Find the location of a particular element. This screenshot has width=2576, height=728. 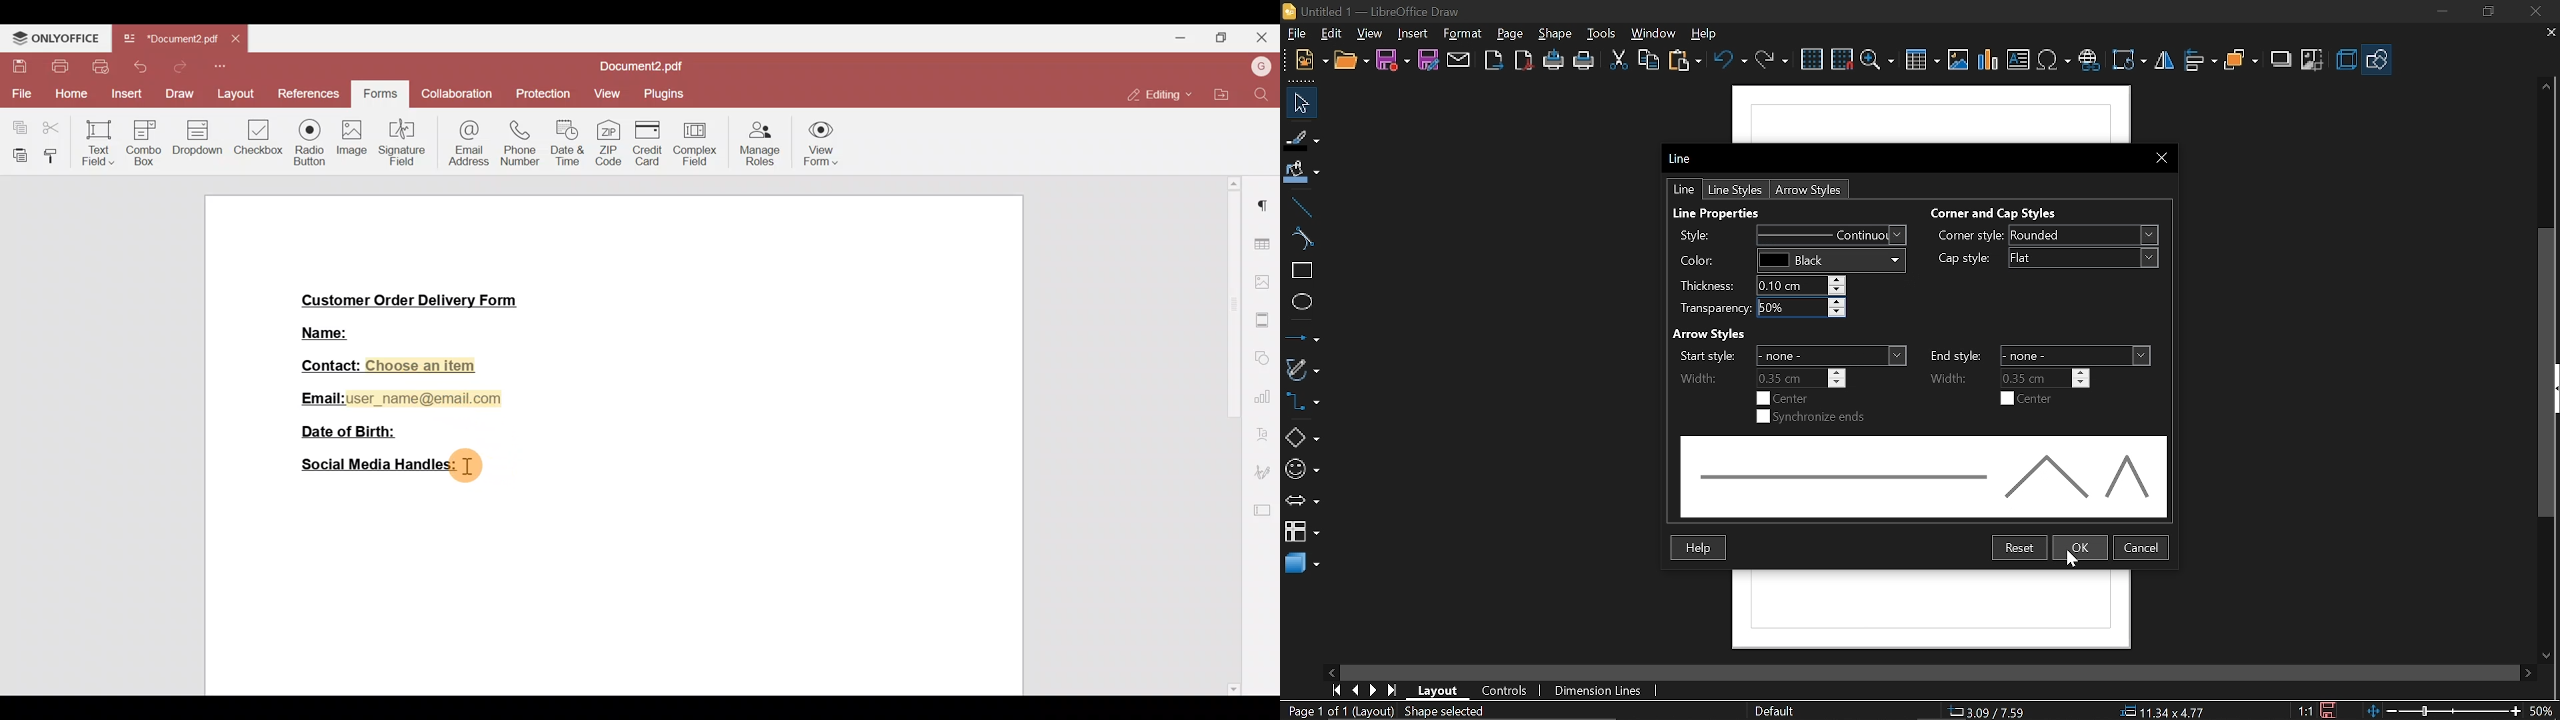

symbol shapes is located at coordinates (1302, 472).